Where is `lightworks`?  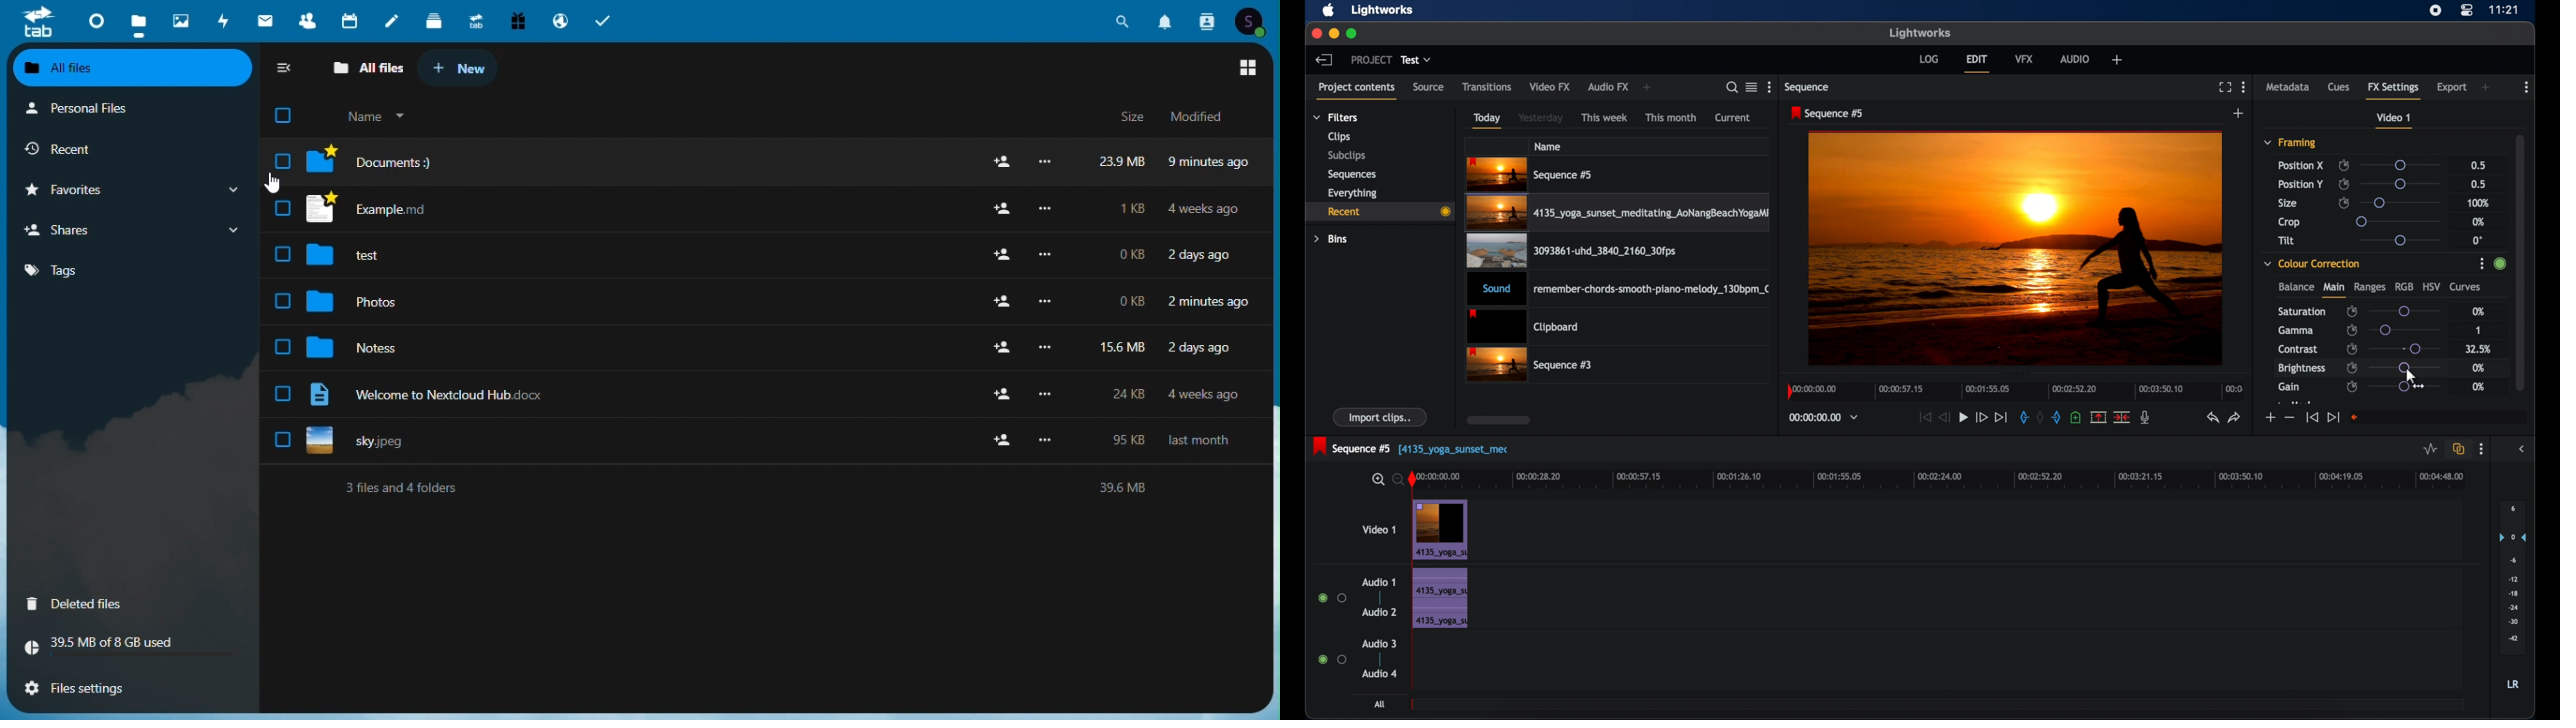 lightworks is located at coordinates (1383, 9).